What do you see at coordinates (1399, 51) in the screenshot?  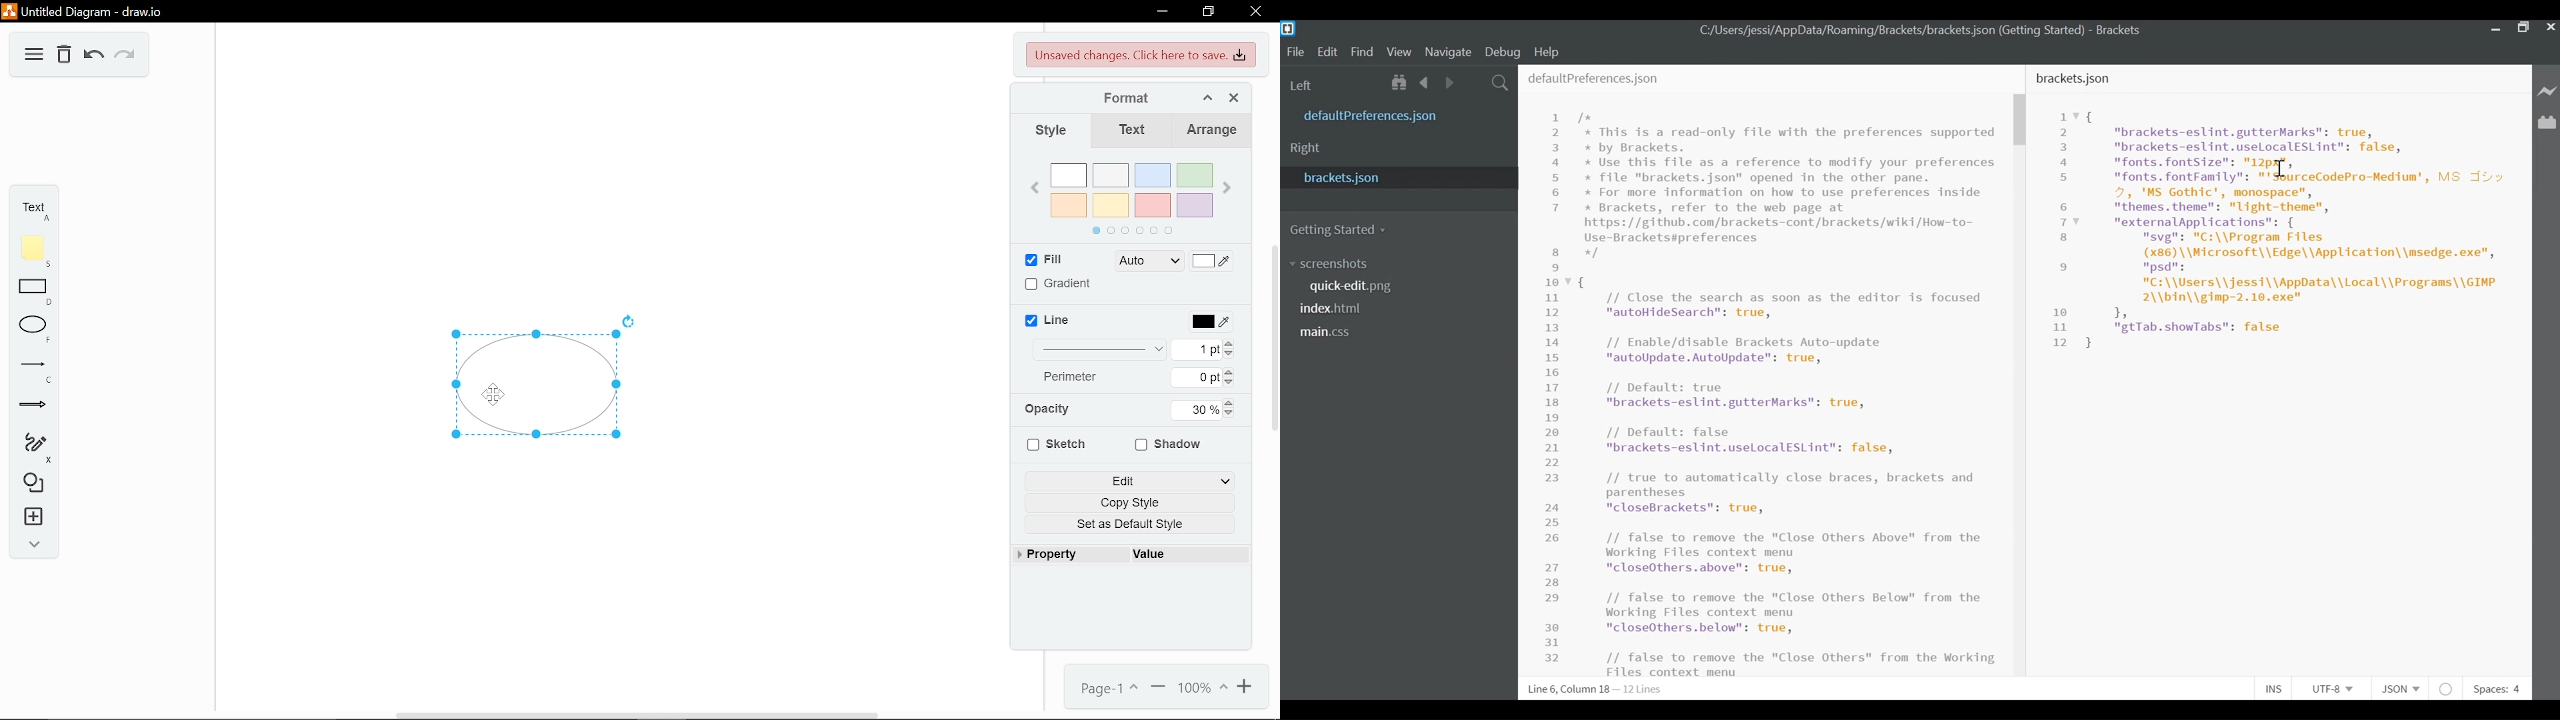 I see `View ` at bounding box center [1399, 51].